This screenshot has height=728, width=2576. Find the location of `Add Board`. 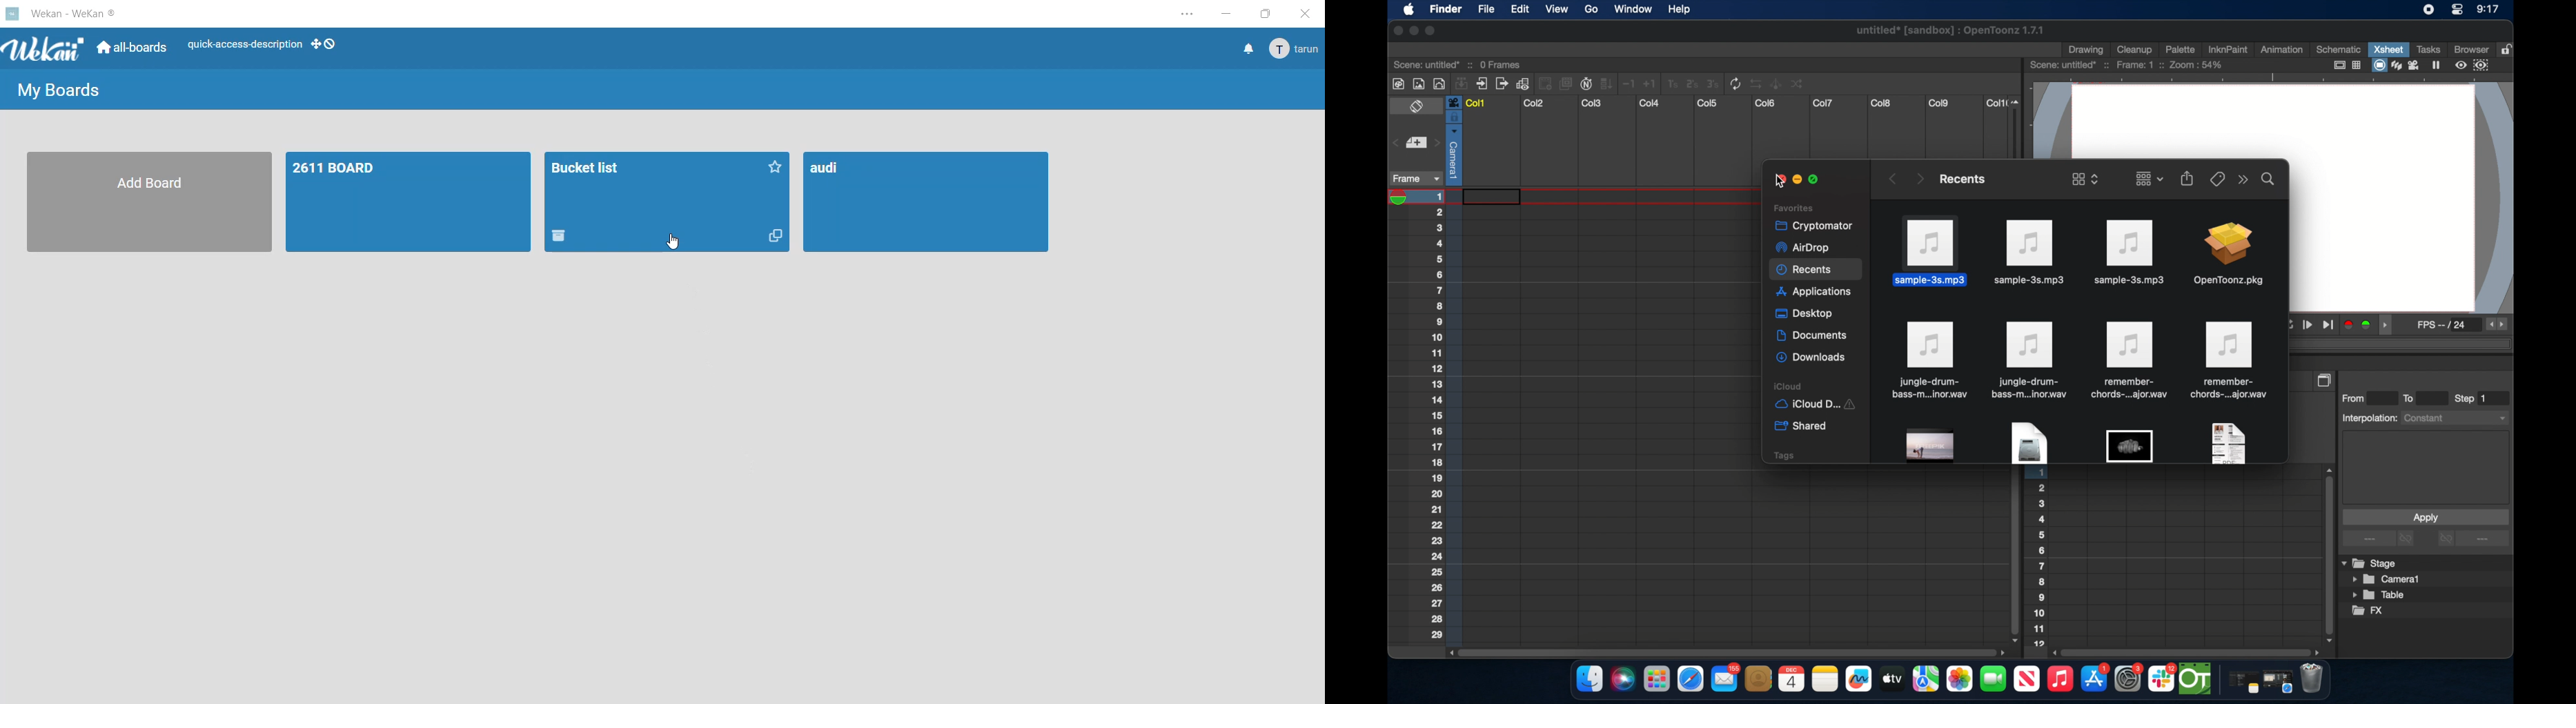

Add Board is located at coordinates (149, 203).